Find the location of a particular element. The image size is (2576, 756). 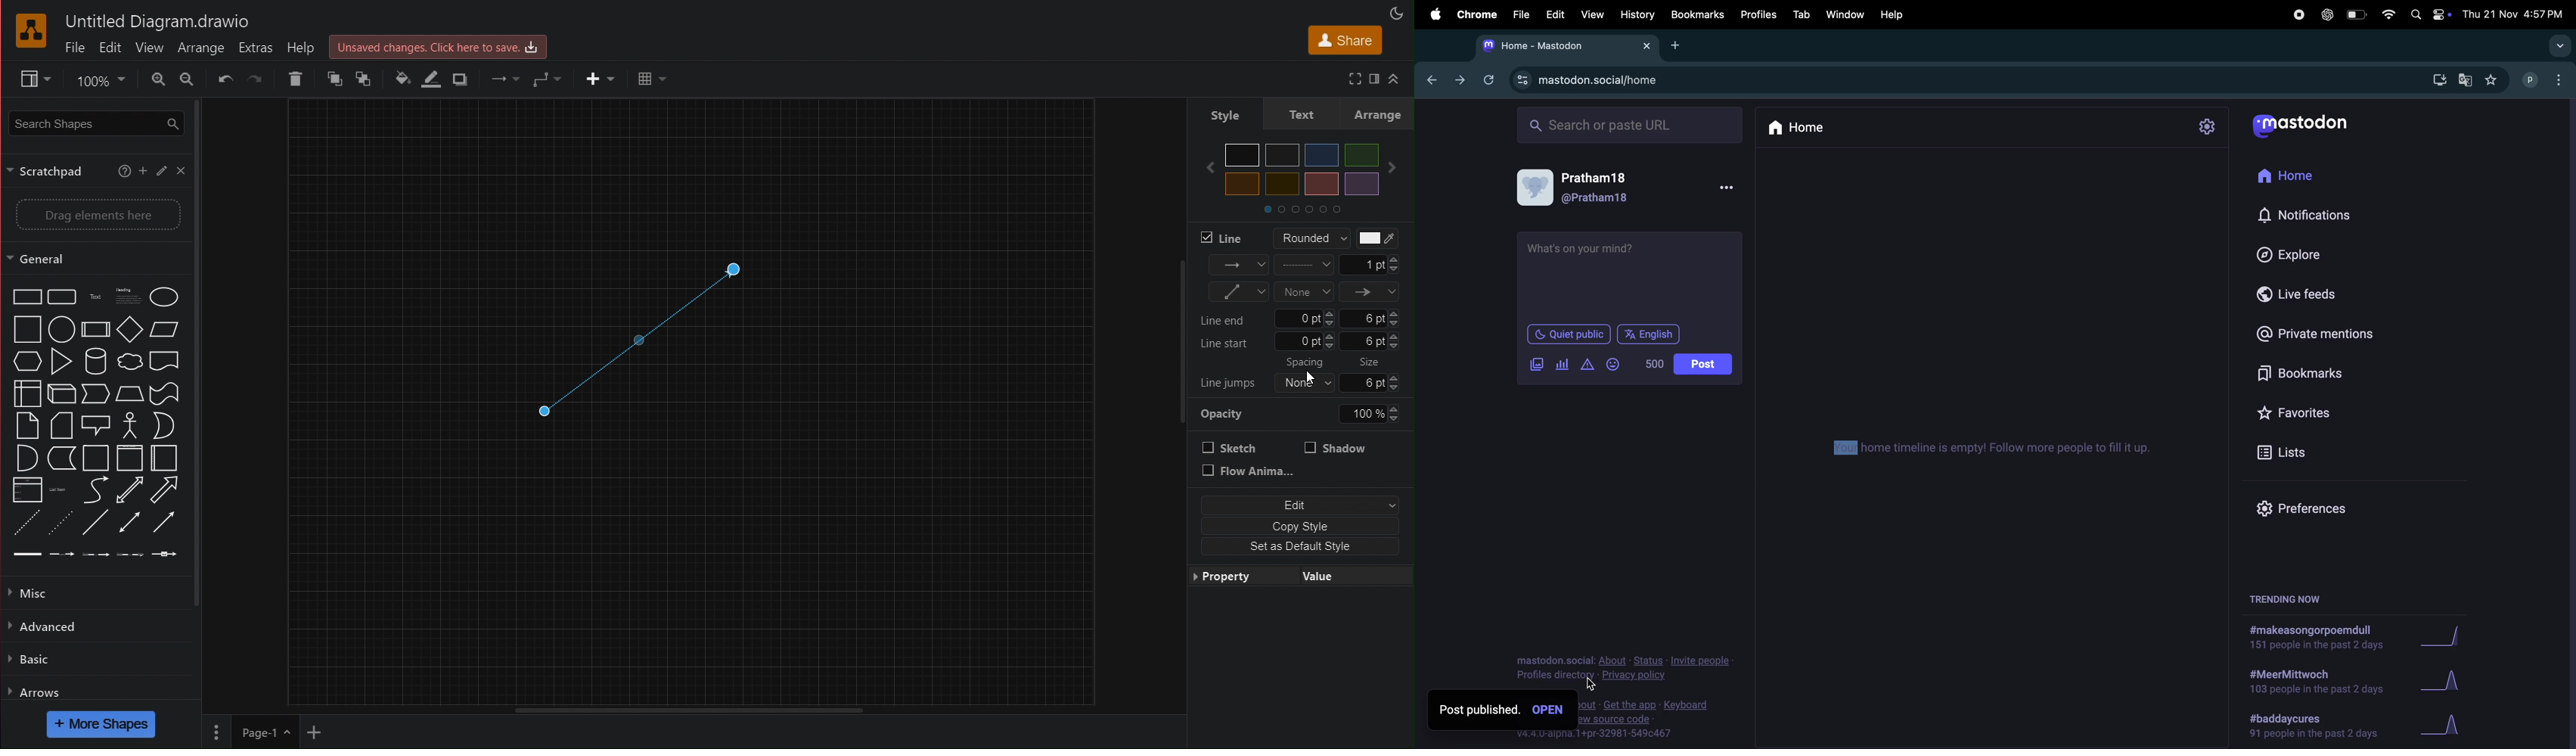

Edit is located at coordinates (110, 48).